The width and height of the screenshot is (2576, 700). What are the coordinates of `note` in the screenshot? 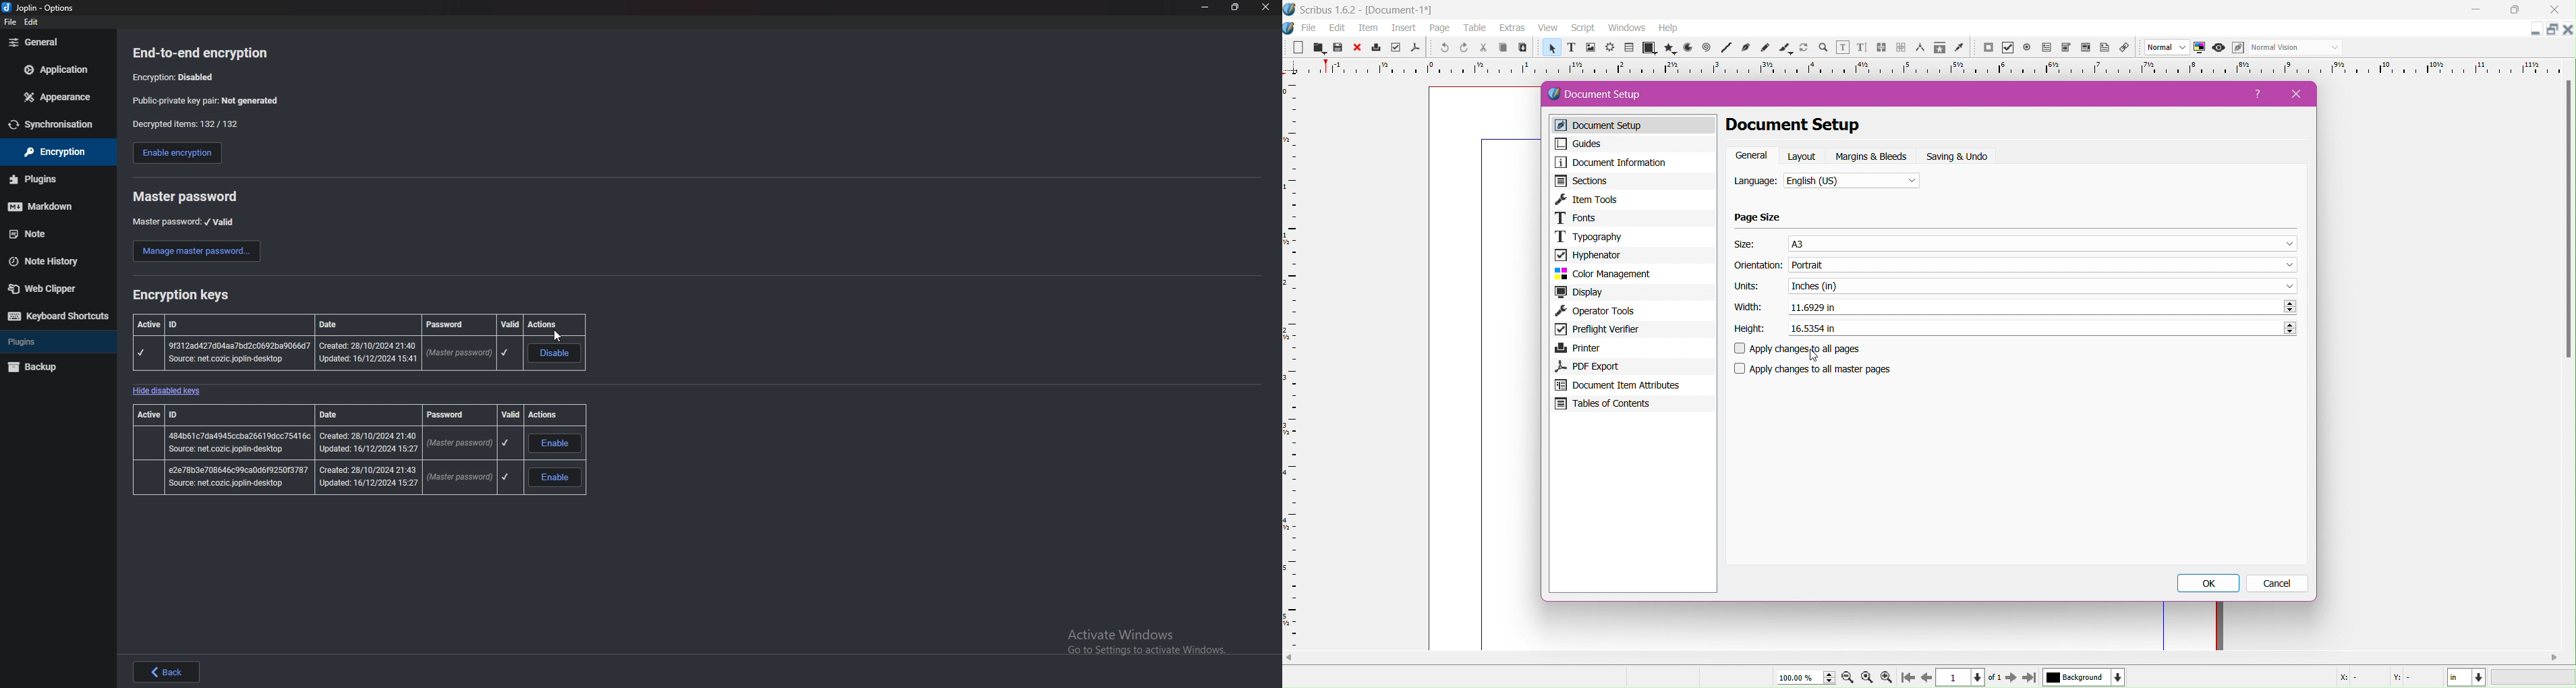 It's located at (54, 233).